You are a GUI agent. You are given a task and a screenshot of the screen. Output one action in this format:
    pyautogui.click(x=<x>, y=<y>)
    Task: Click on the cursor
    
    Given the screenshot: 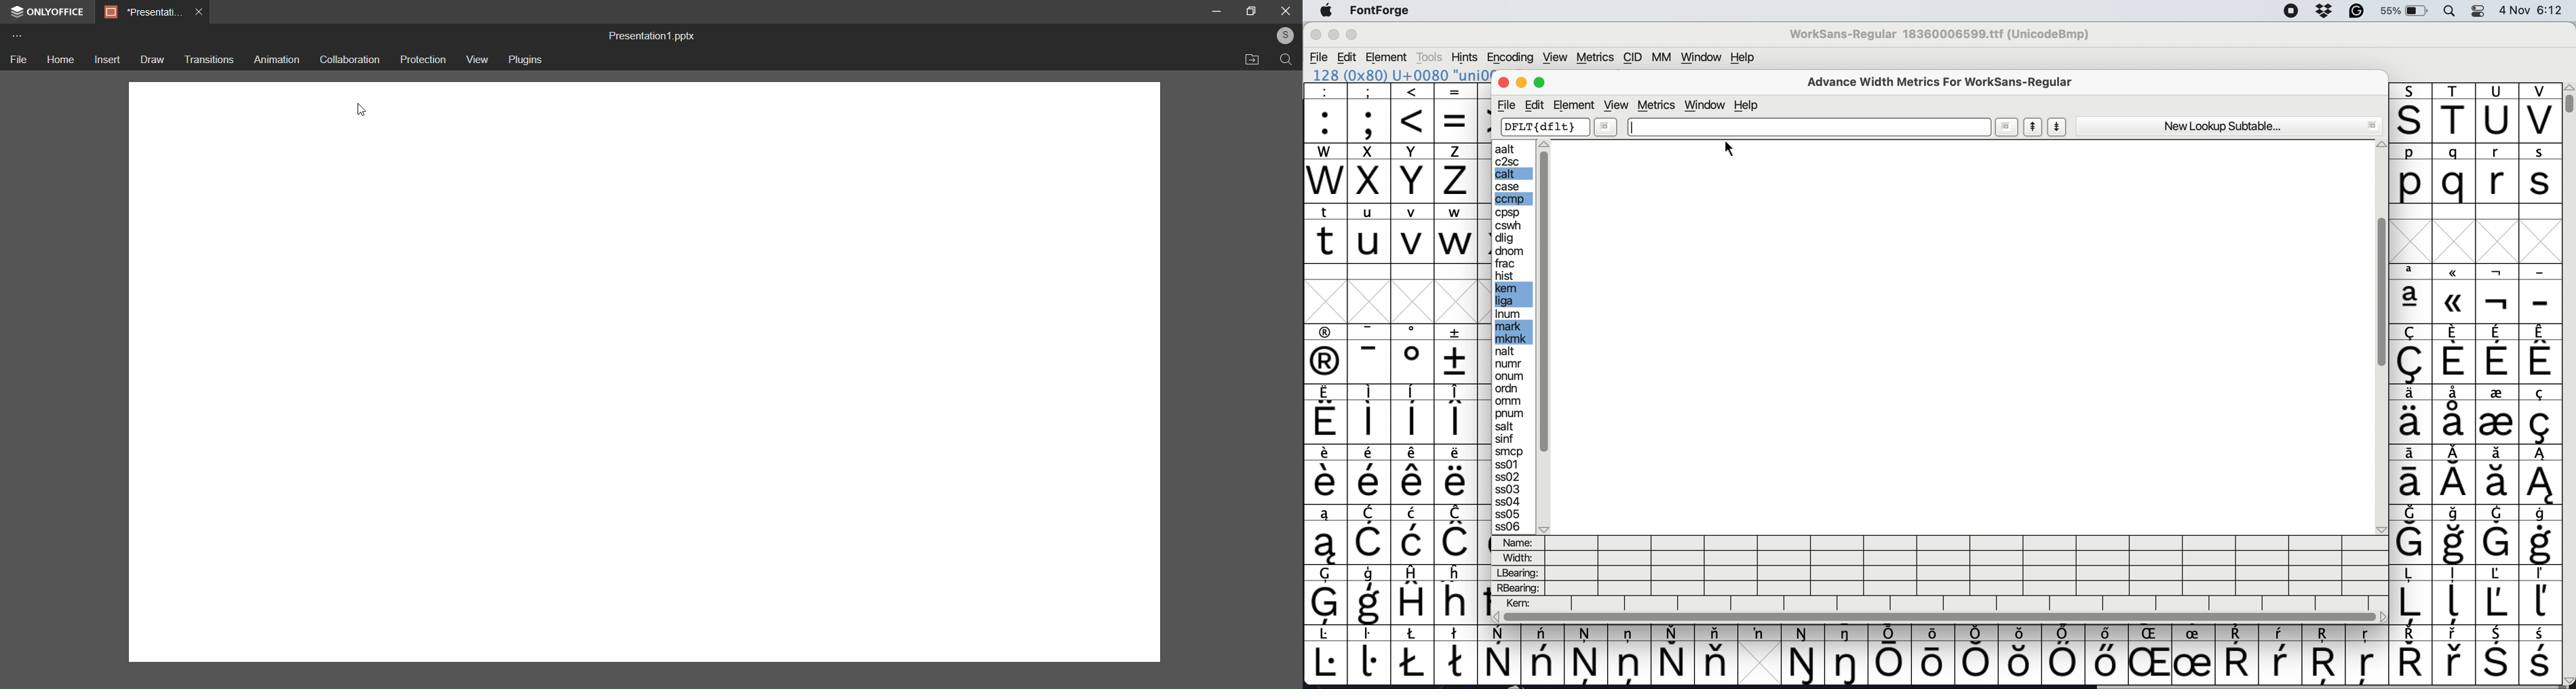 What is the action you would take?
    pyautogui.click(x=365, y=109)
    